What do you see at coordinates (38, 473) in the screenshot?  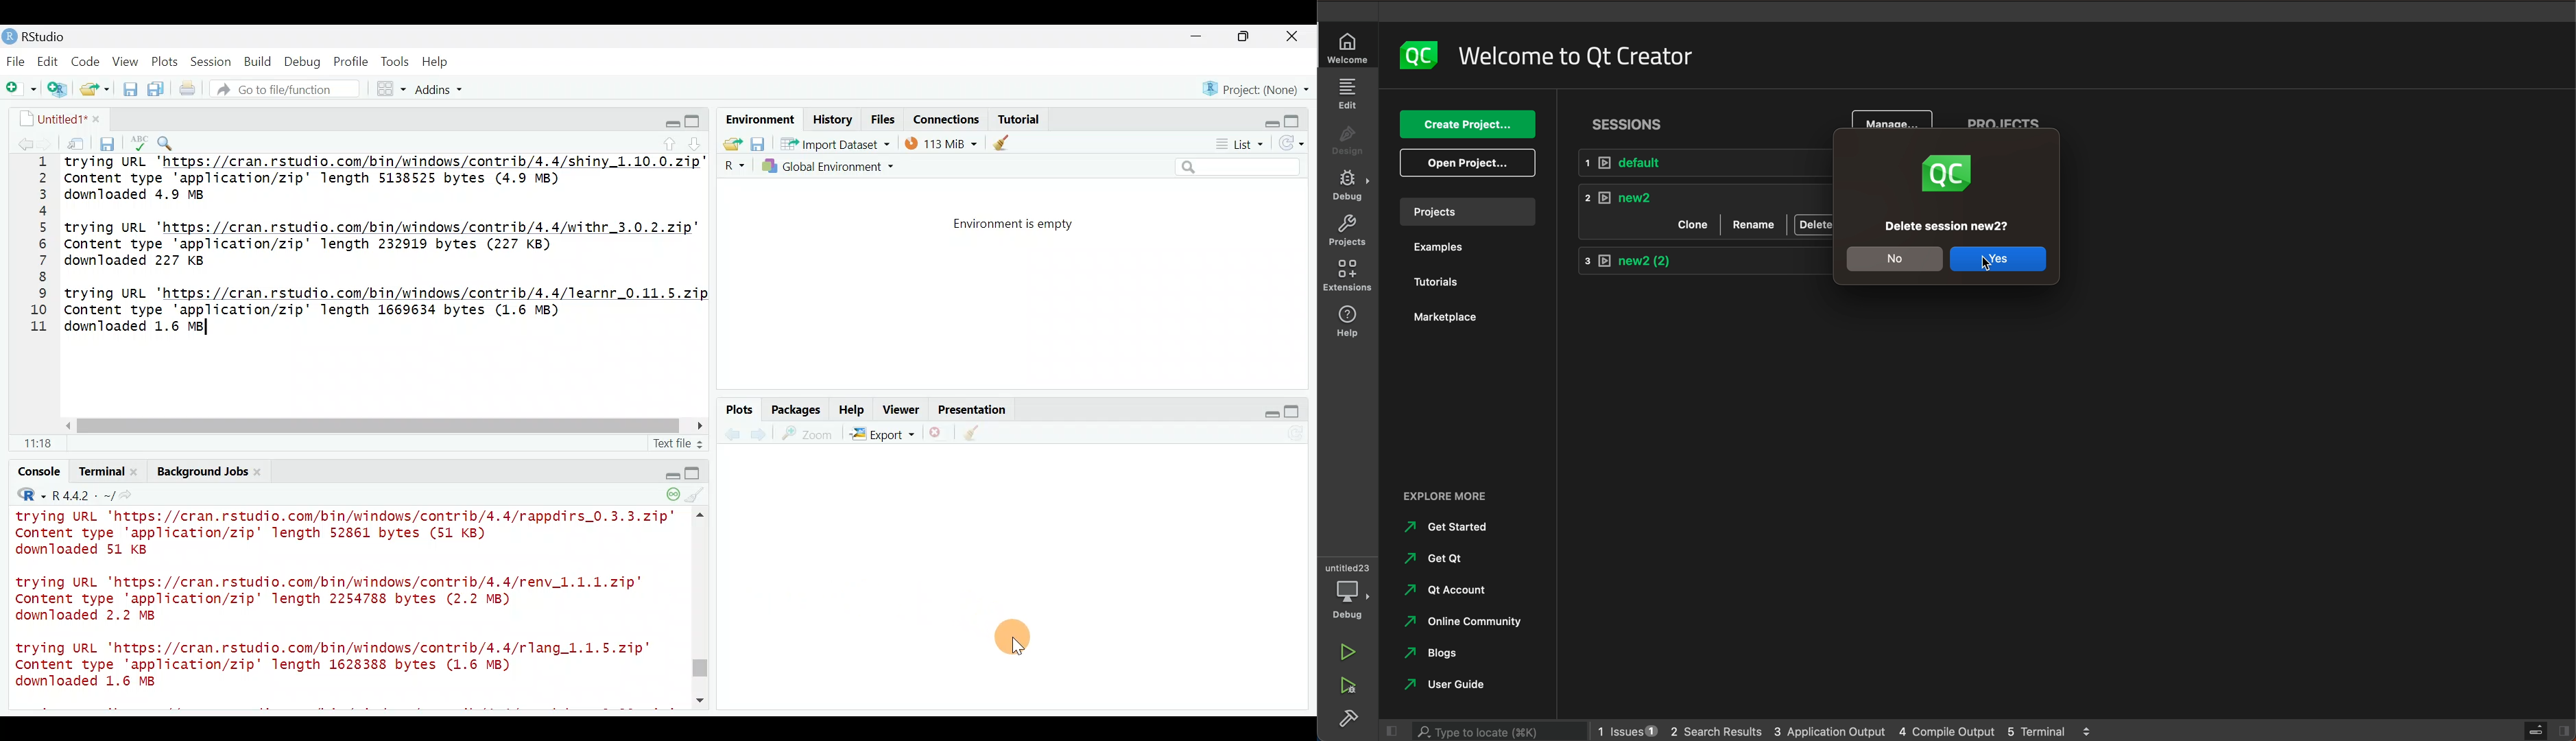 I see `Console` at bounding box center [38, 473].